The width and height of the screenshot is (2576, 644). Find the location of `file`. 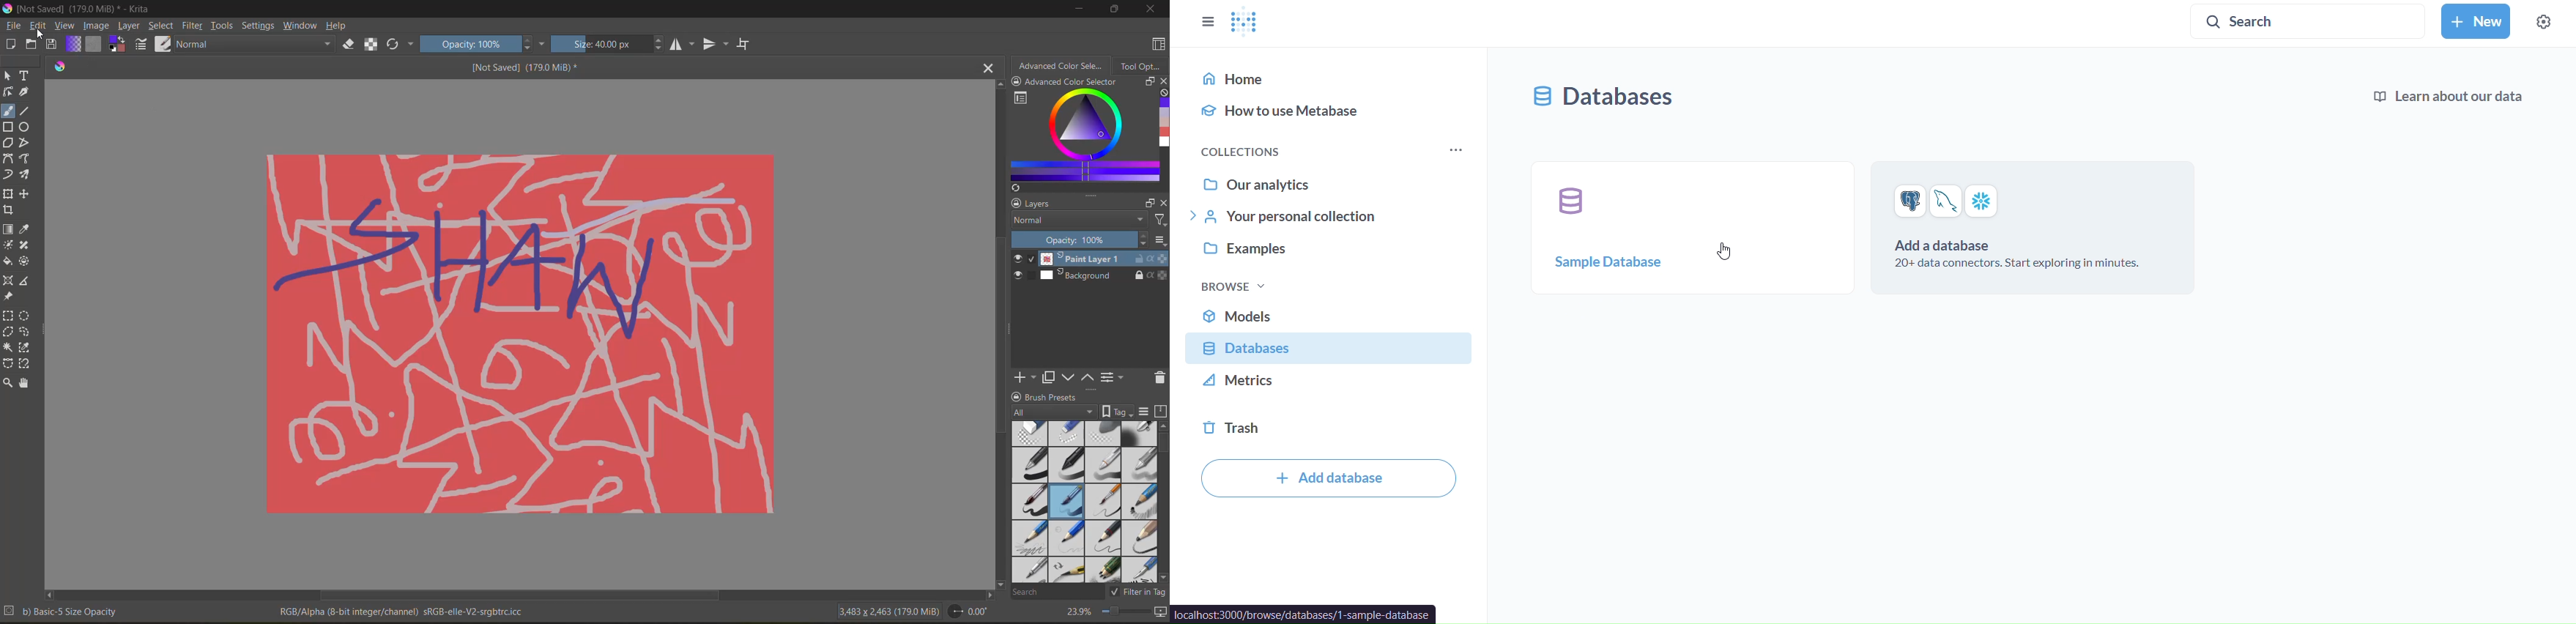

file is located at coordinates (13, 26).